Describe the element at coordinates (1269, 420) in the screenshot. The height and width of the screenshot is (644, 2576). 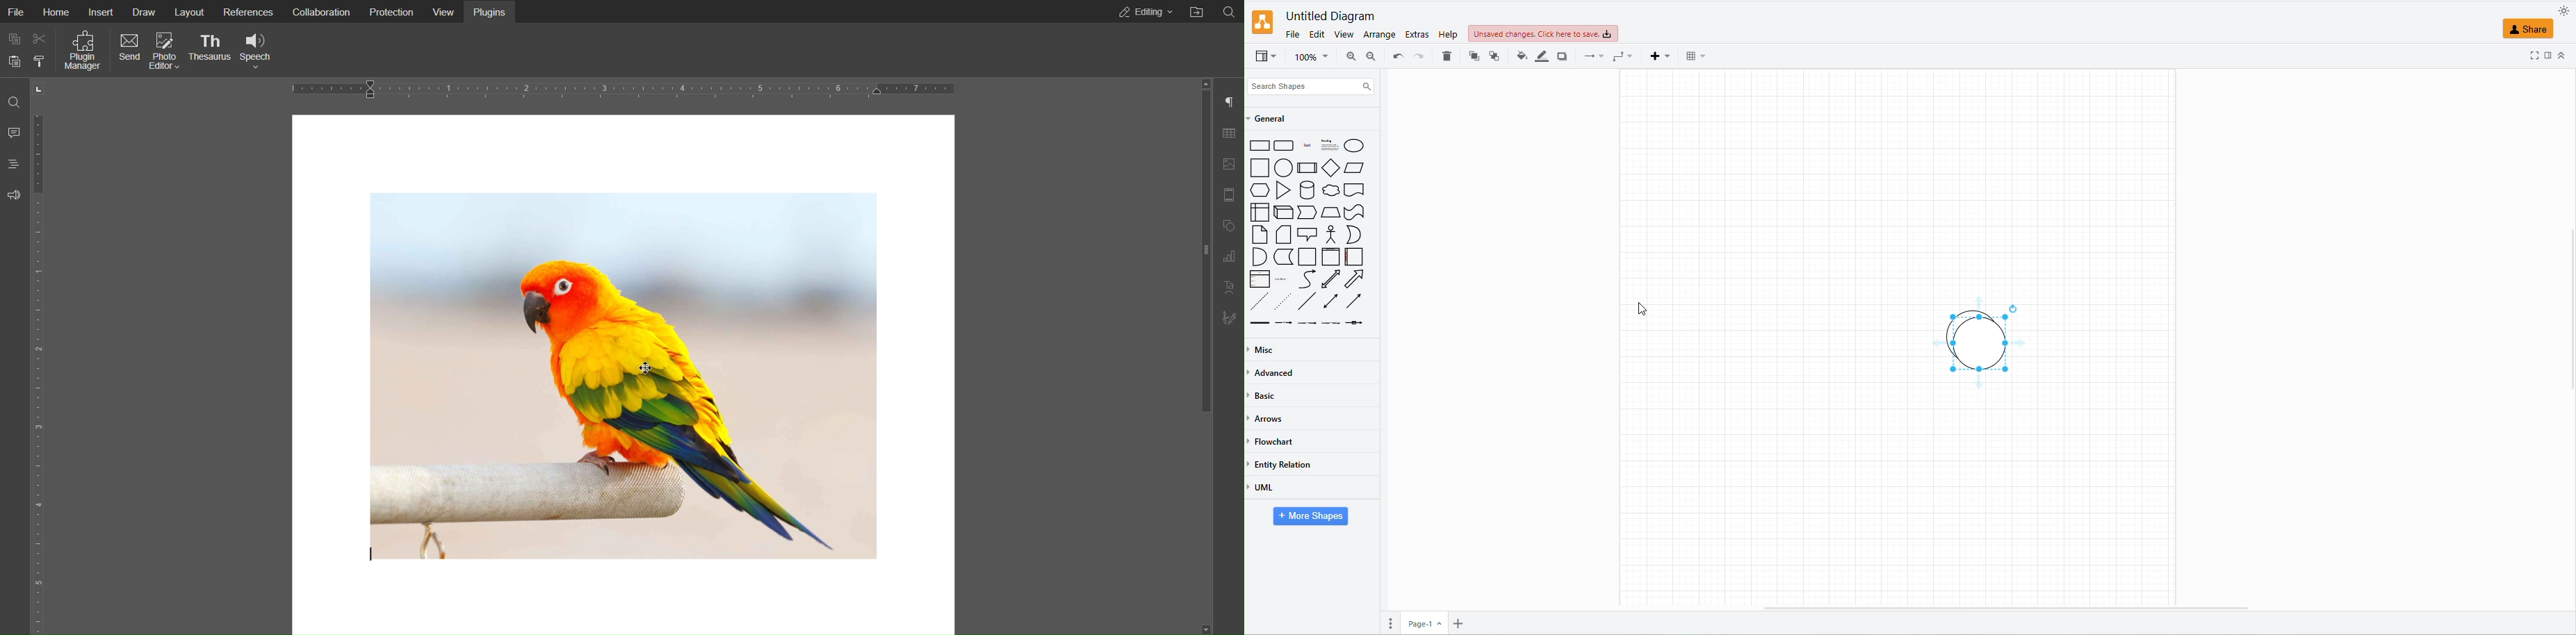
I see `ARROWS` at that location.